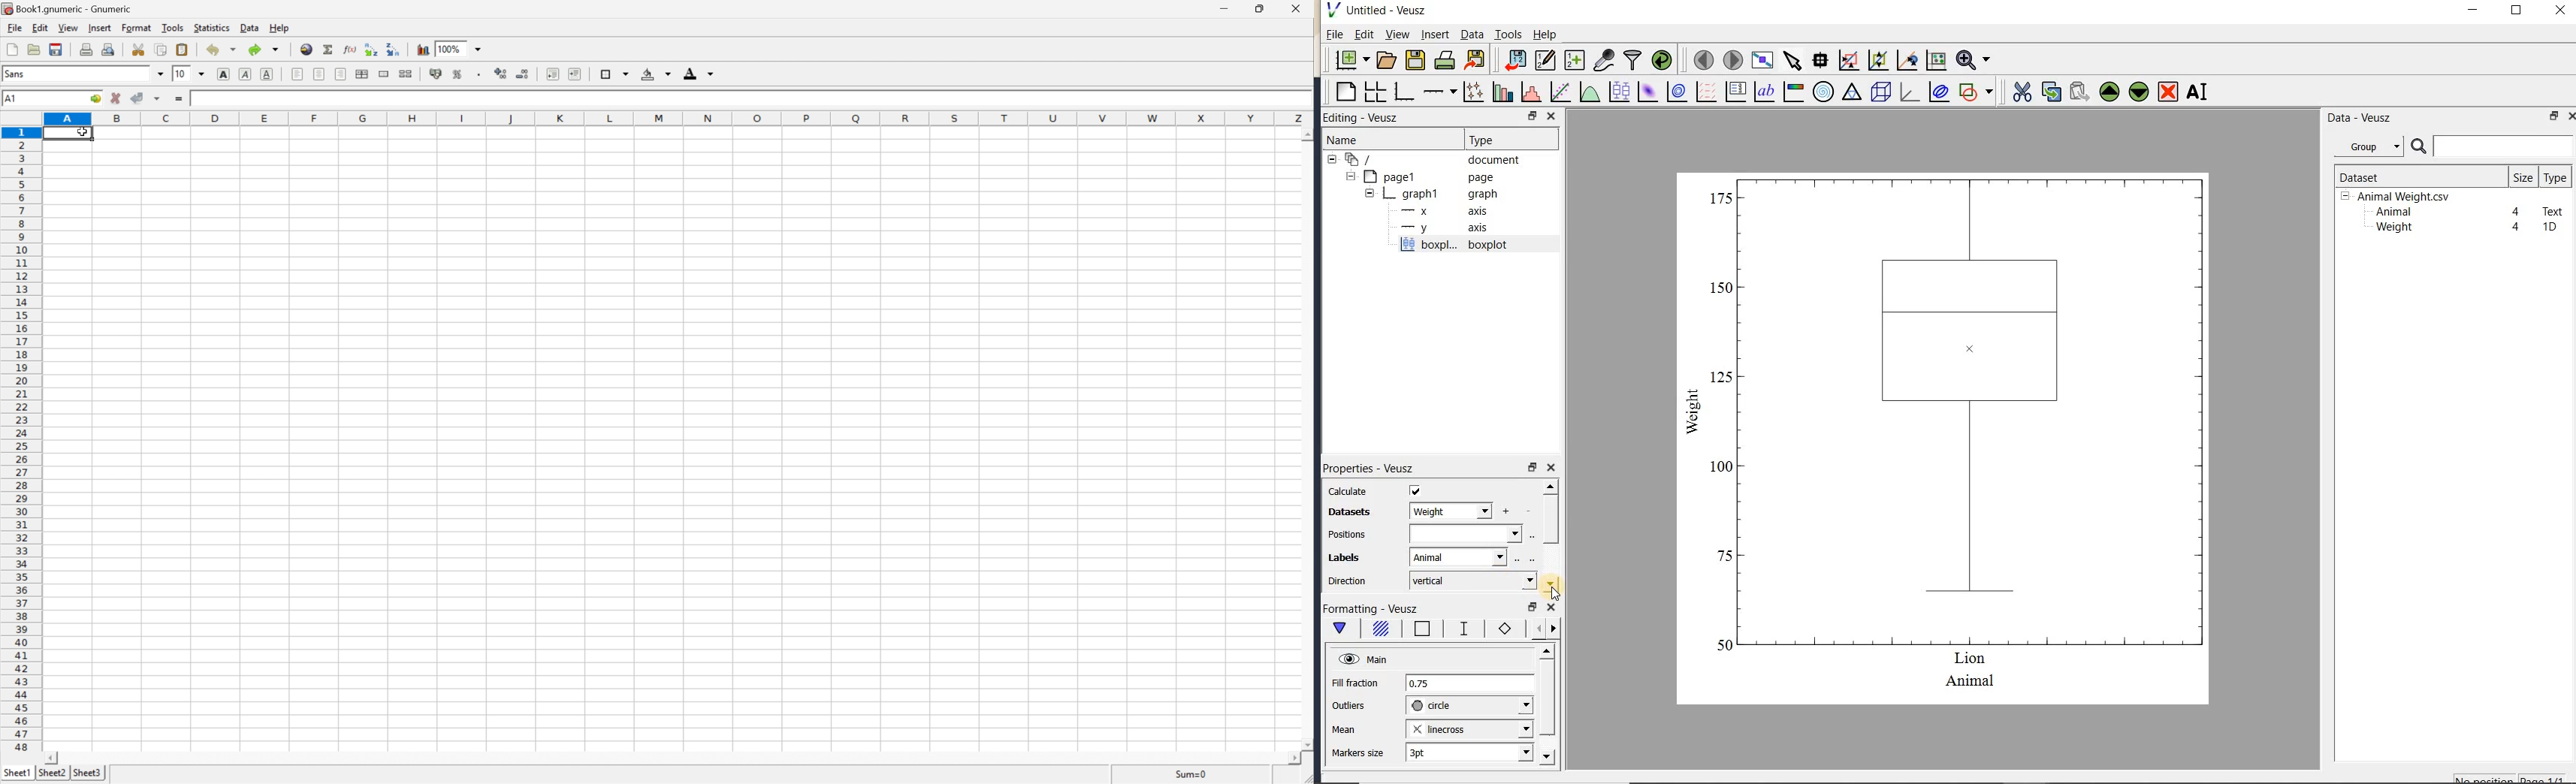 This screenshot has width=2576, height=784. What do you see at coordinates (1732, 59) in the screenshot?
I see `move to the next page` at bounding box center [1732, 59].